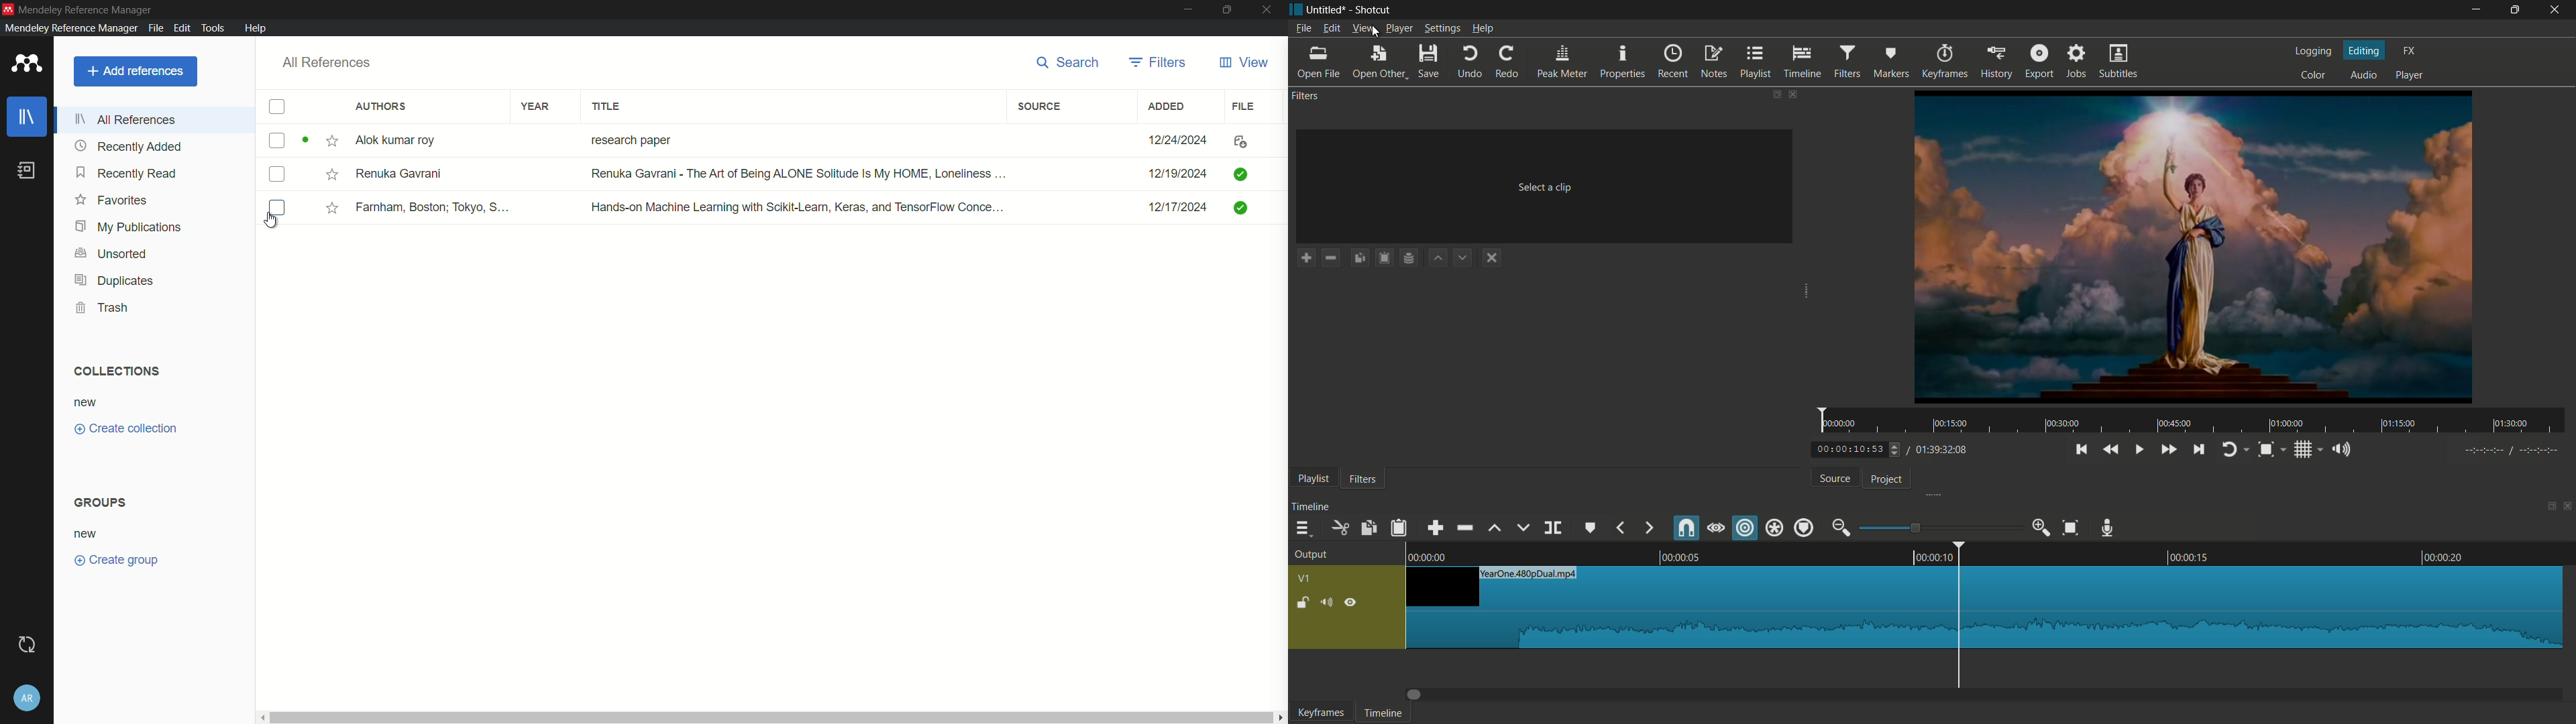  Describe the element at coordinates (2479, 9) in the screenshot. I see `minimize` at that location.